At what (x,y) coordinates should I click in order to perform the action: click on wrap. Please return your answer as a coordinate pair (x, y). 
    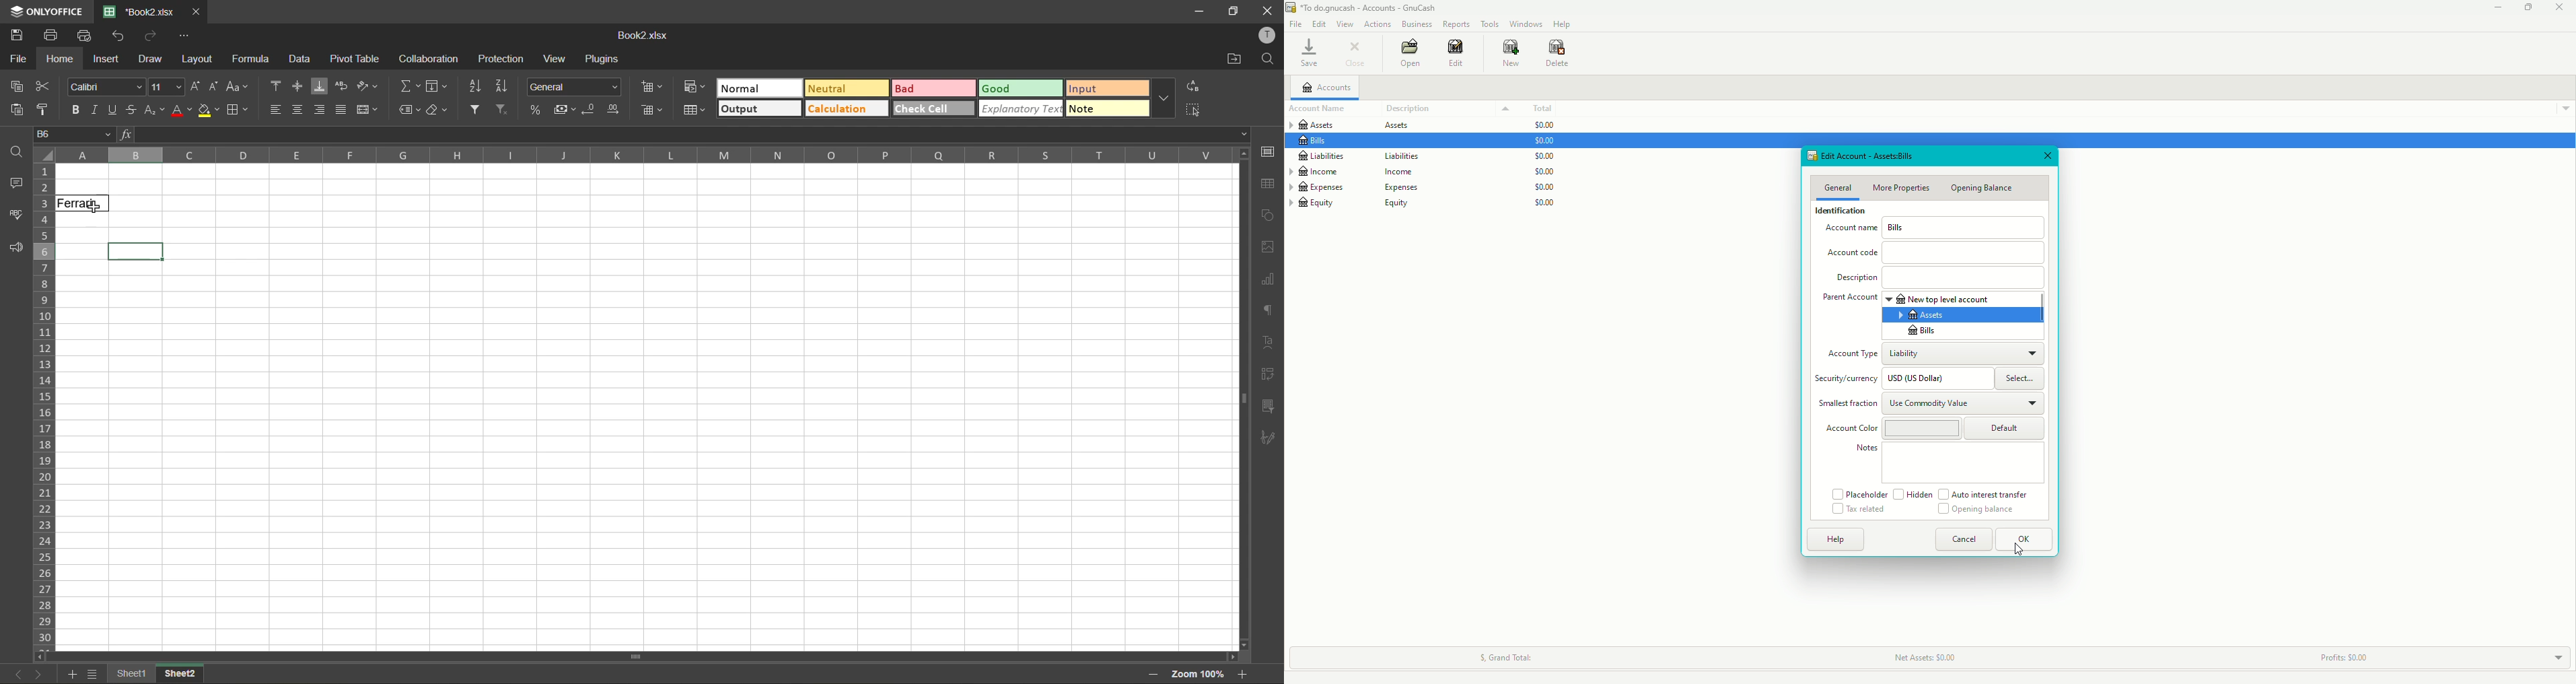
    Looking at the image, I should click on (343, 87).